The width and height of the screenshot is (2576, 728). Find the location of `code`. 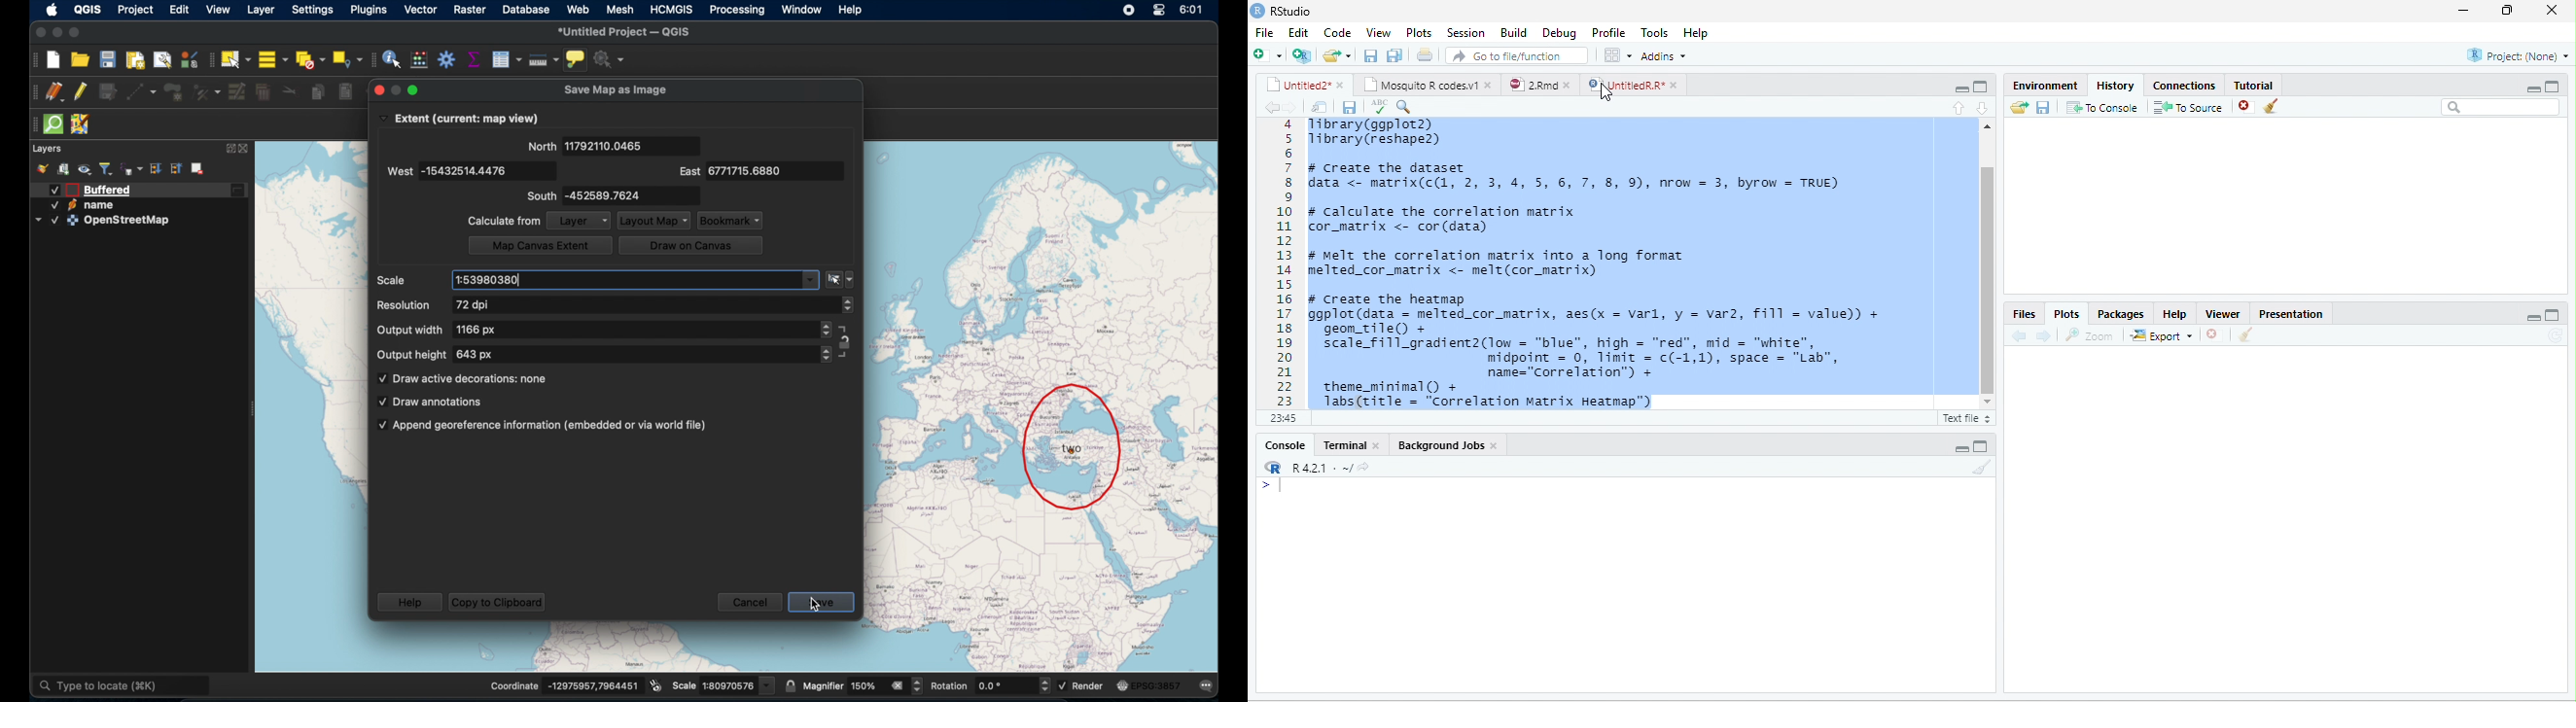

code is located at coordinates (1337, 33).